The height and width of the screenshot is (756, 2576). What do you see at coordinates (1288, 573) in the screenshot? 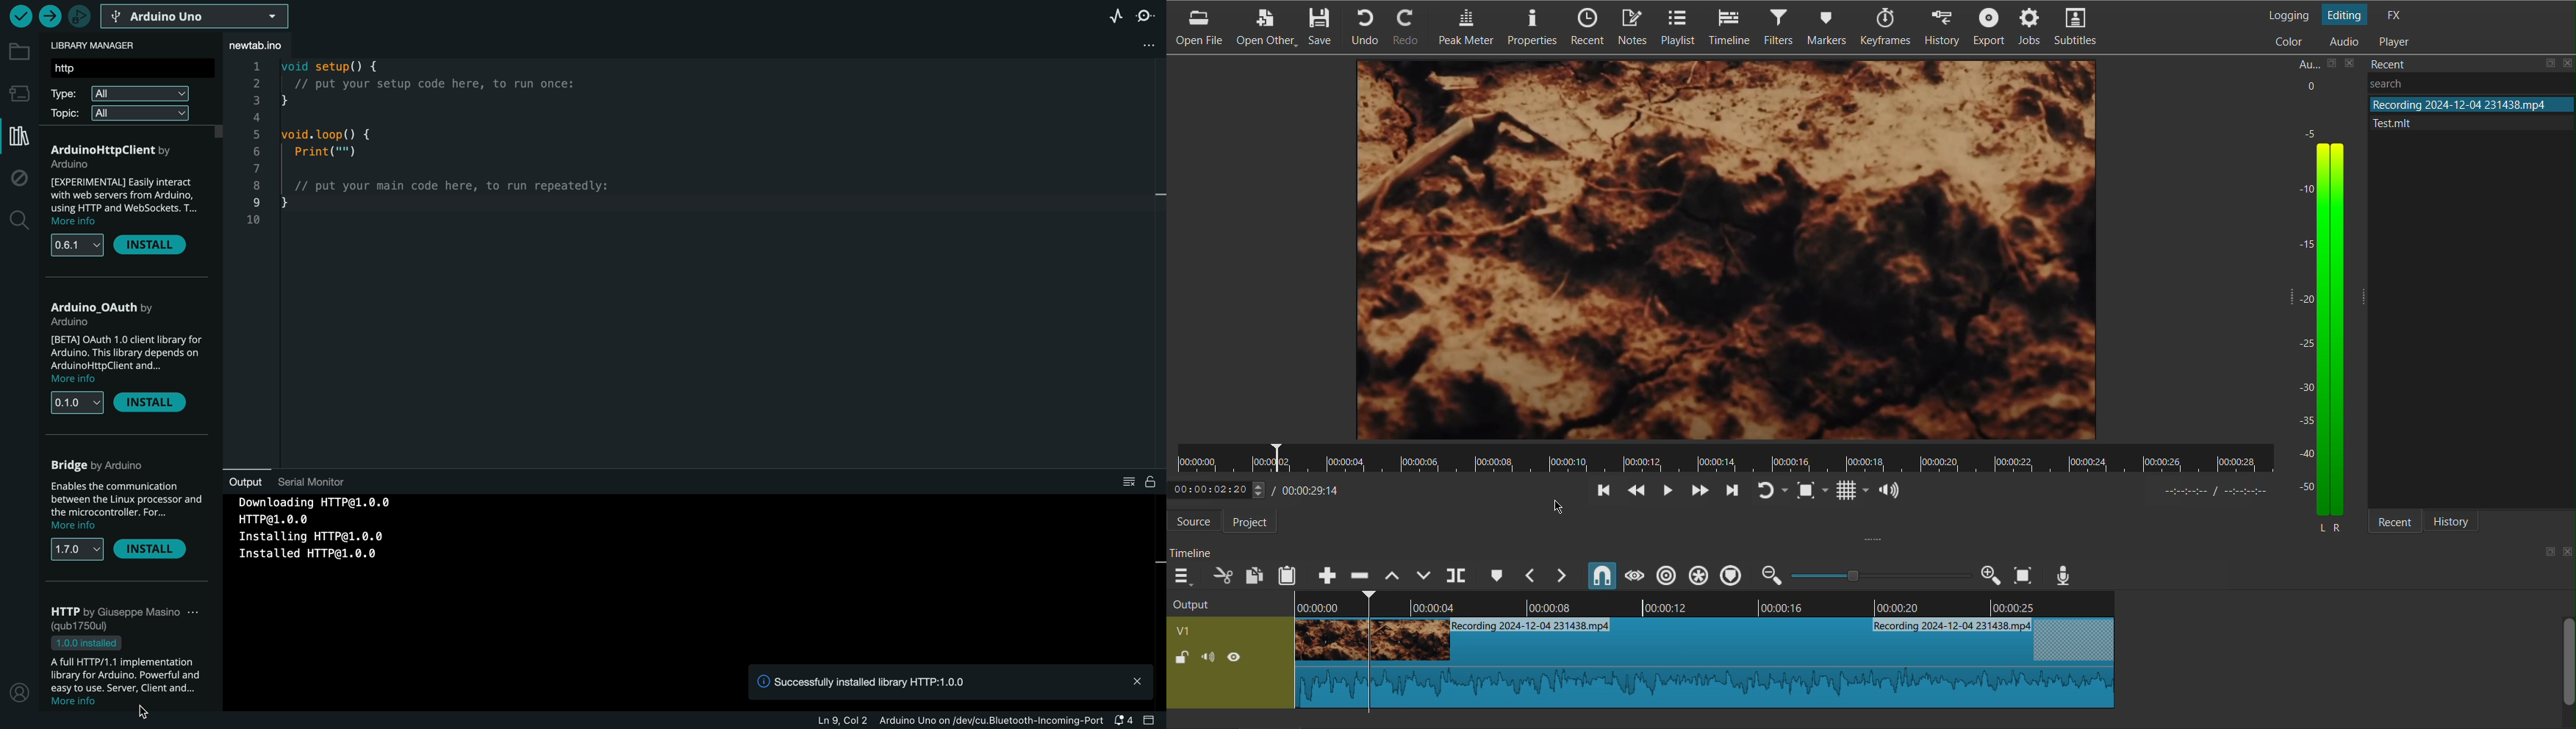
I see `Paste` at bounding box center [1288, 573].